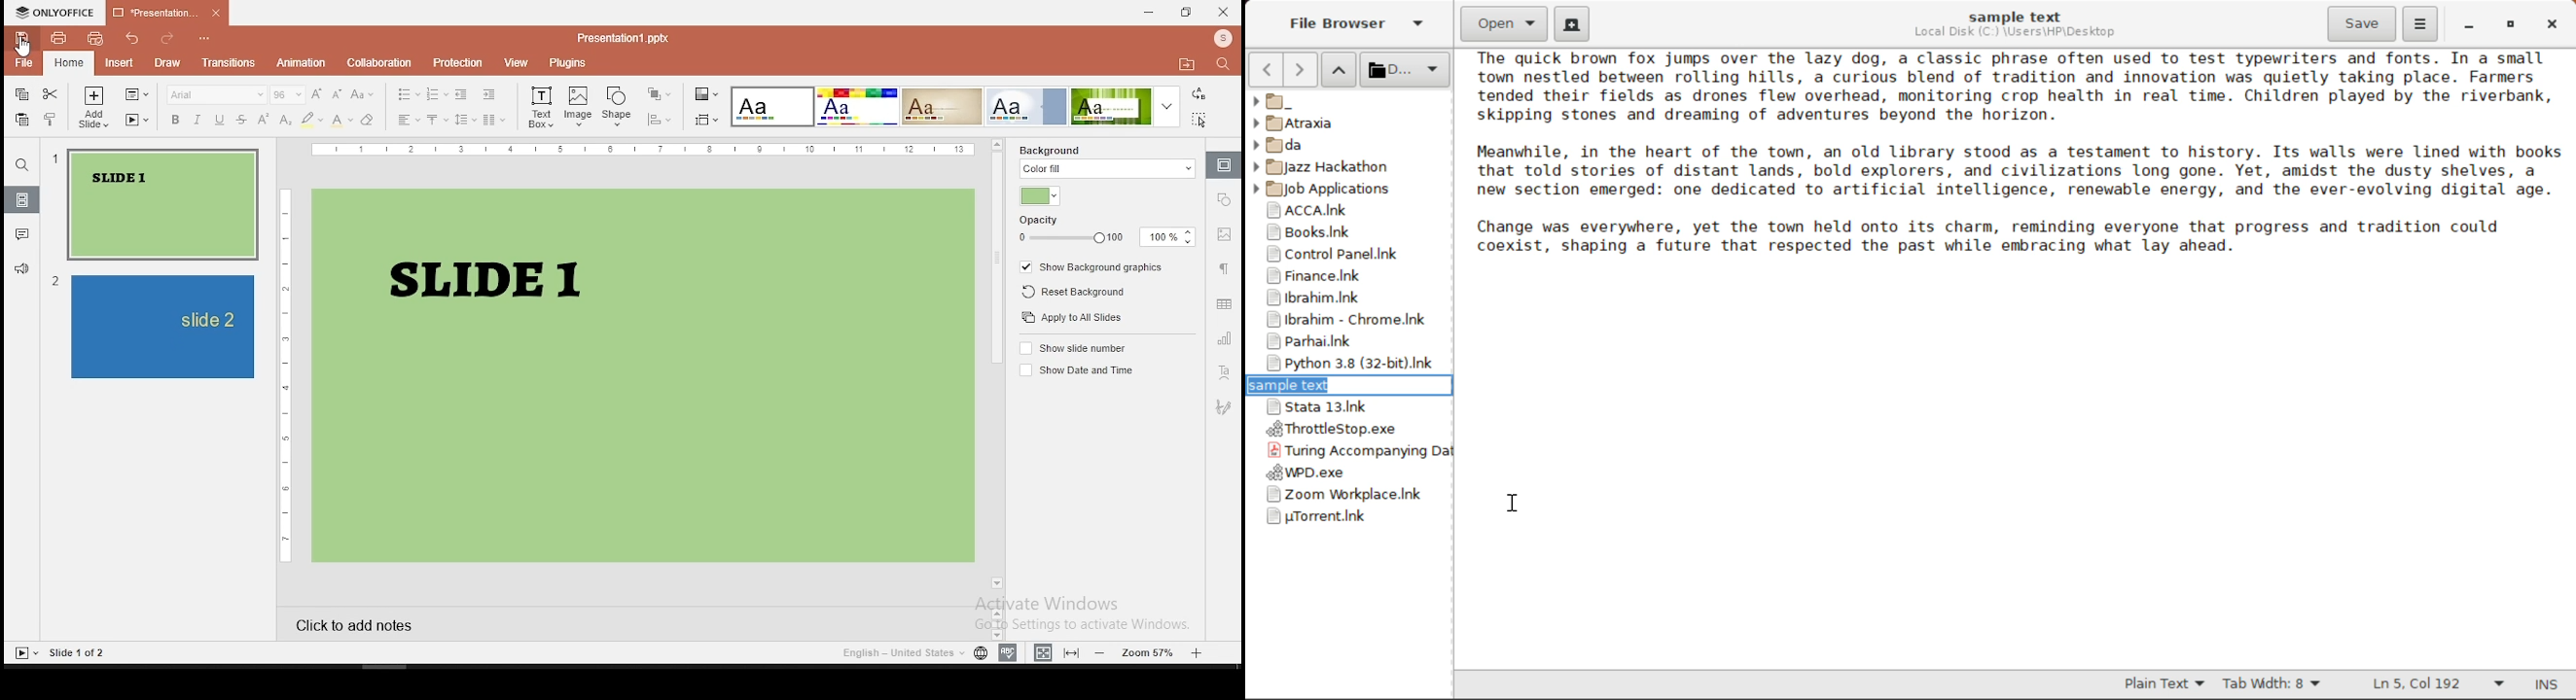 The image size is (2576, 700). I want to click on font size, so click(287, 95).